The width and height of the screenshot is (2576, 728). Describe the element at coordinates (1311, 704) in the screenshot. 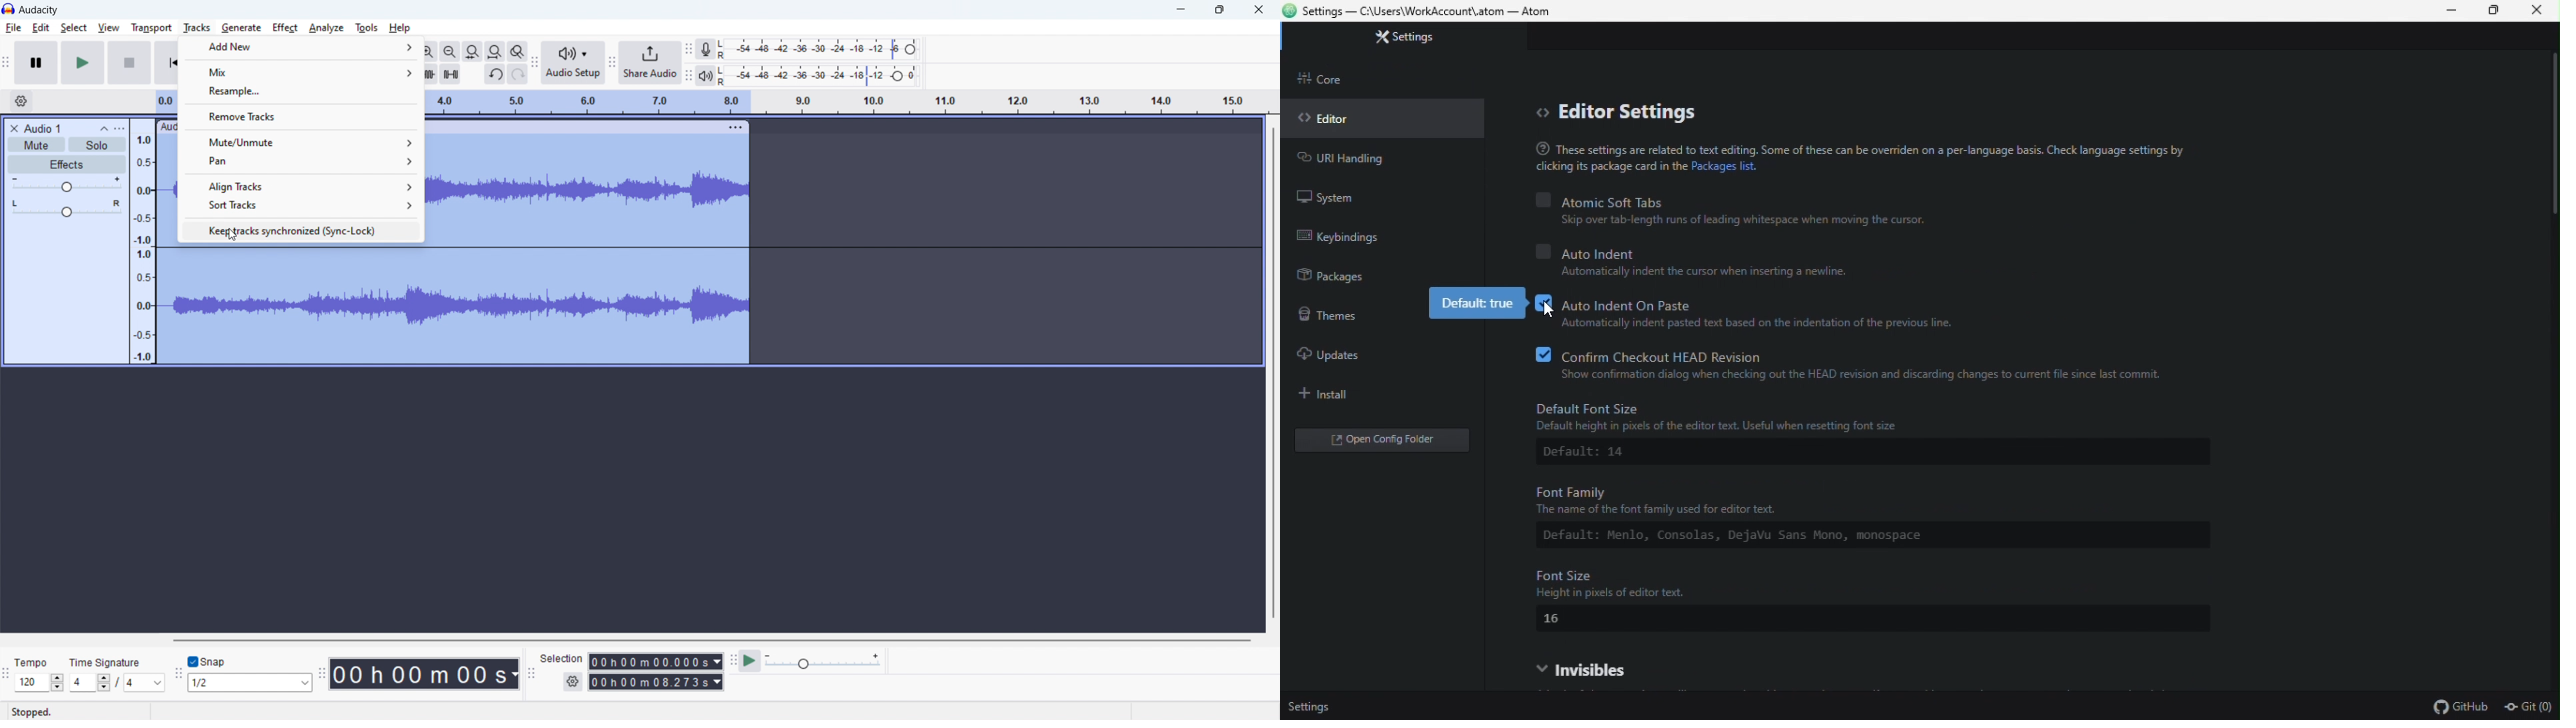

I see `Settings` at that location.